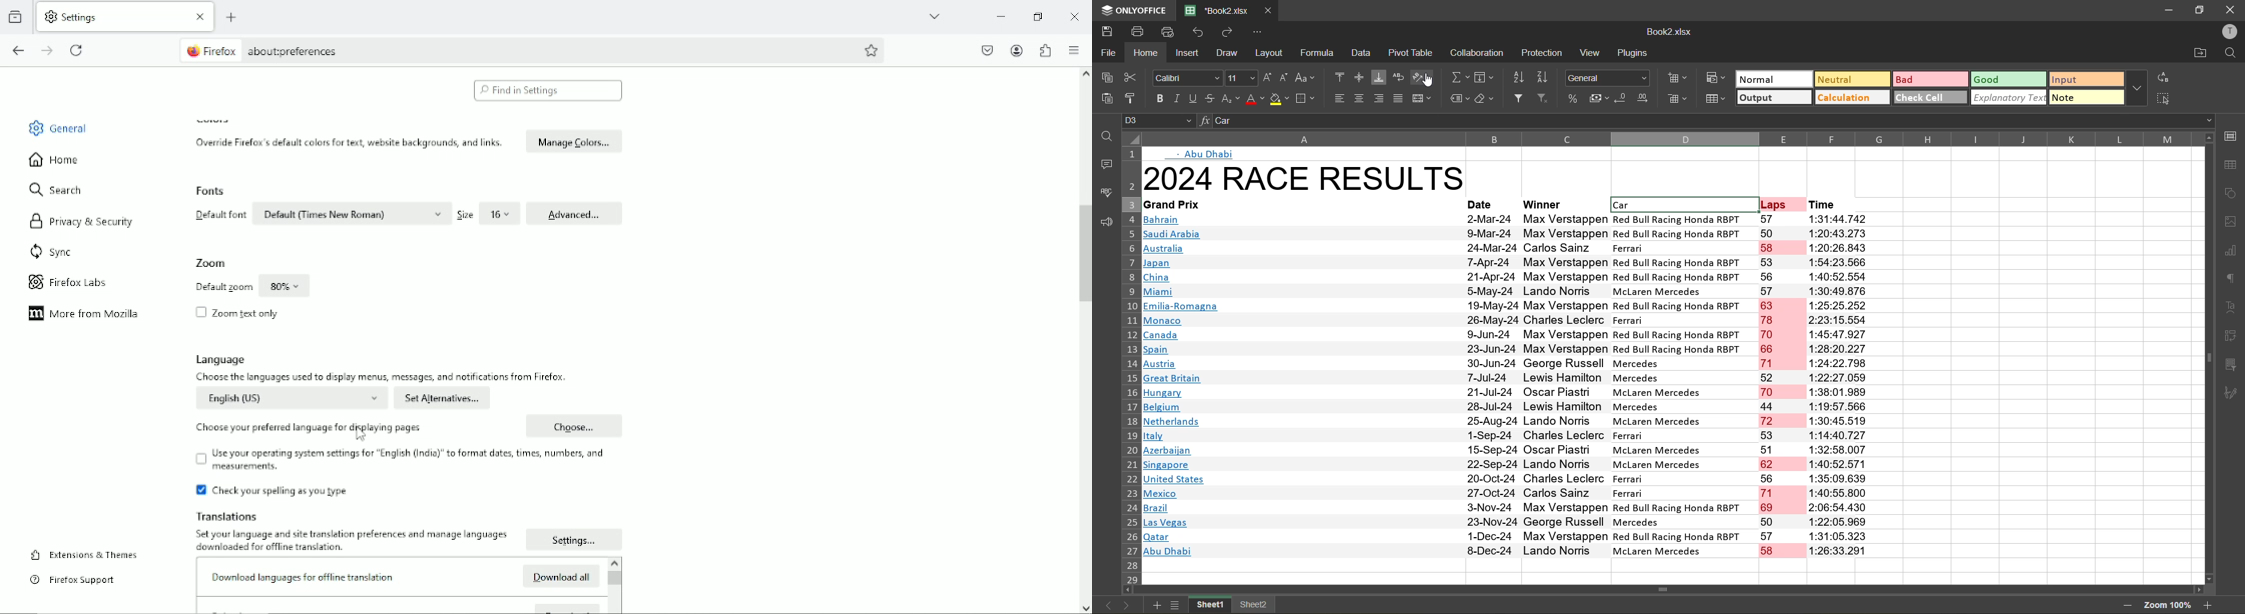  I want to click on copy style, so click(1134, 98).